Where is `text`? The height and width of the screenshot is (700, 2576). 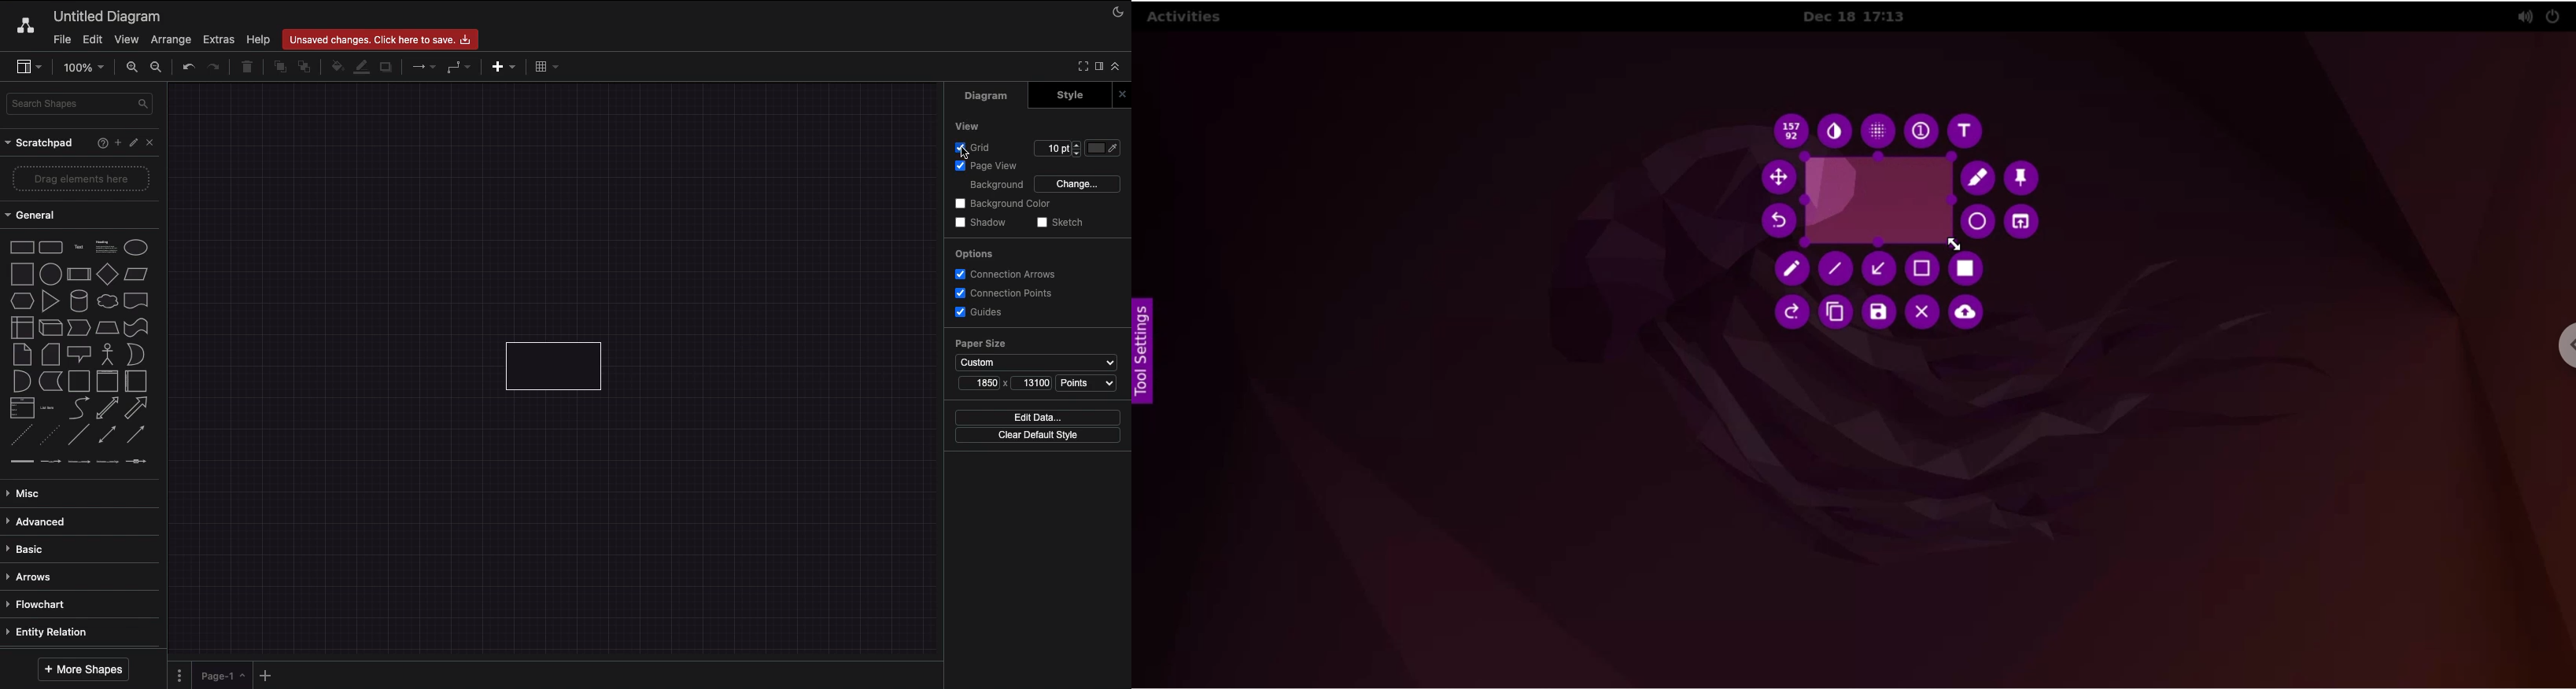 text is located at coordinates (1966, 131).